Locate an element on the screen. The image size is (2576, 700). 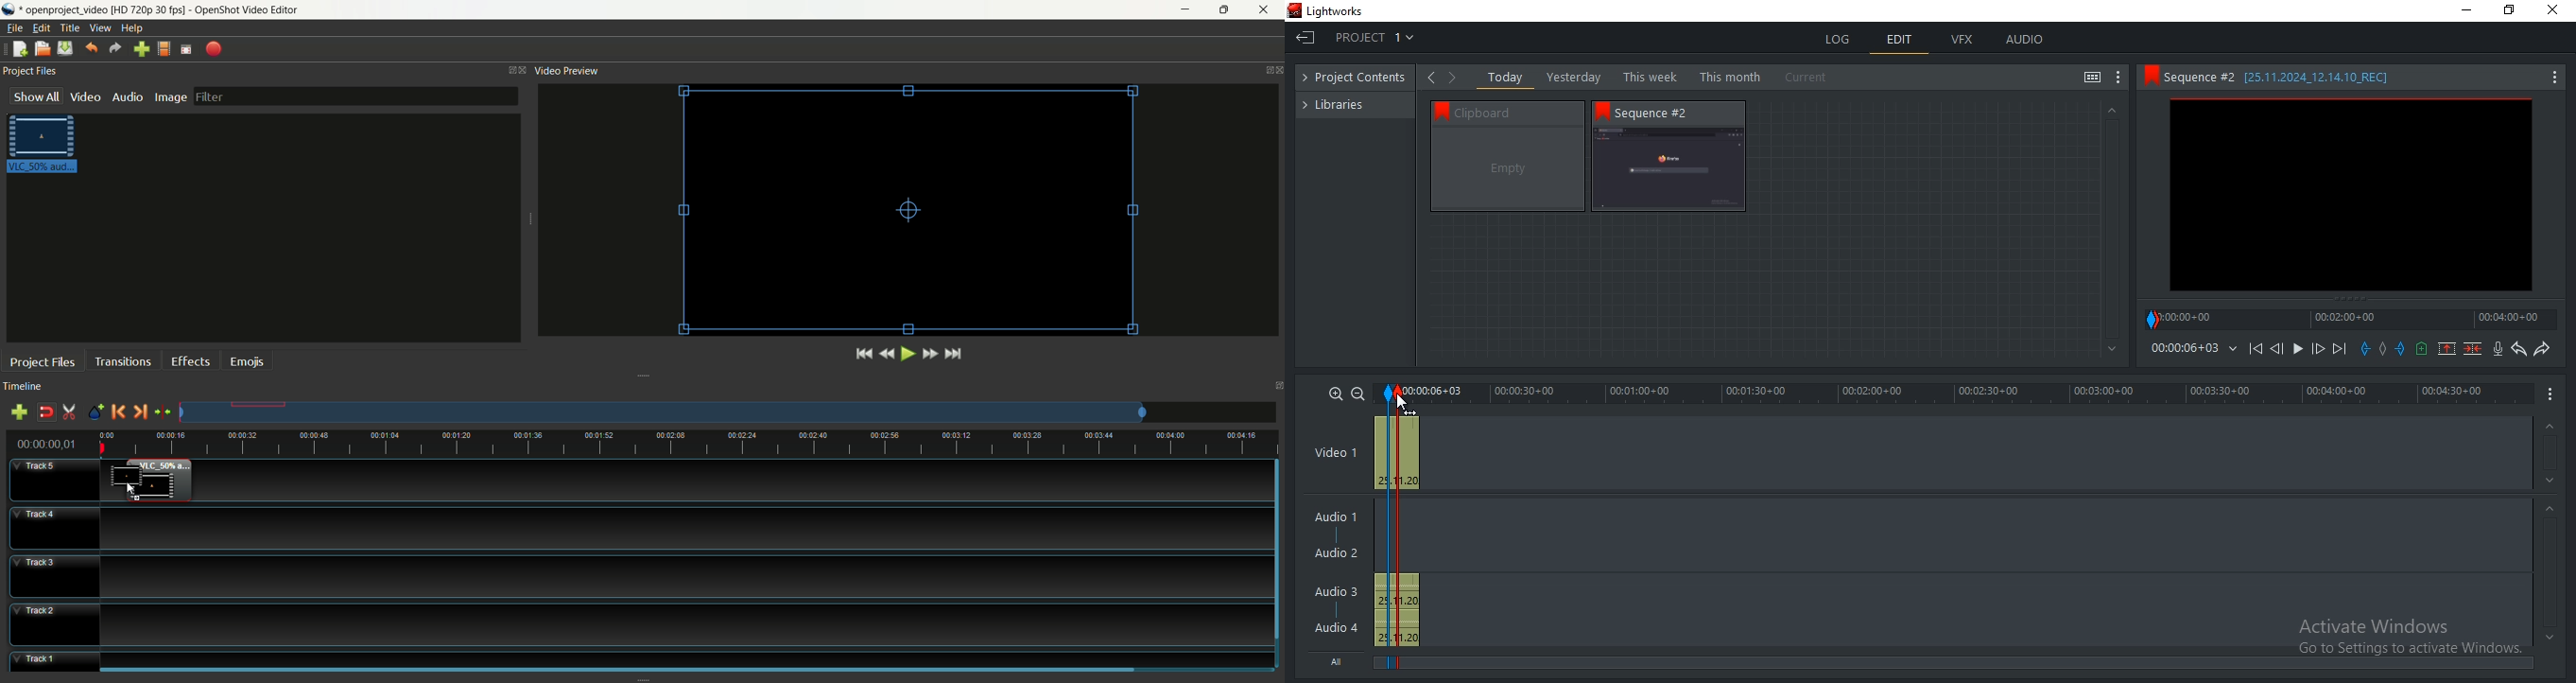
centre the timeline on playhead is located at coordinates (163, 412).